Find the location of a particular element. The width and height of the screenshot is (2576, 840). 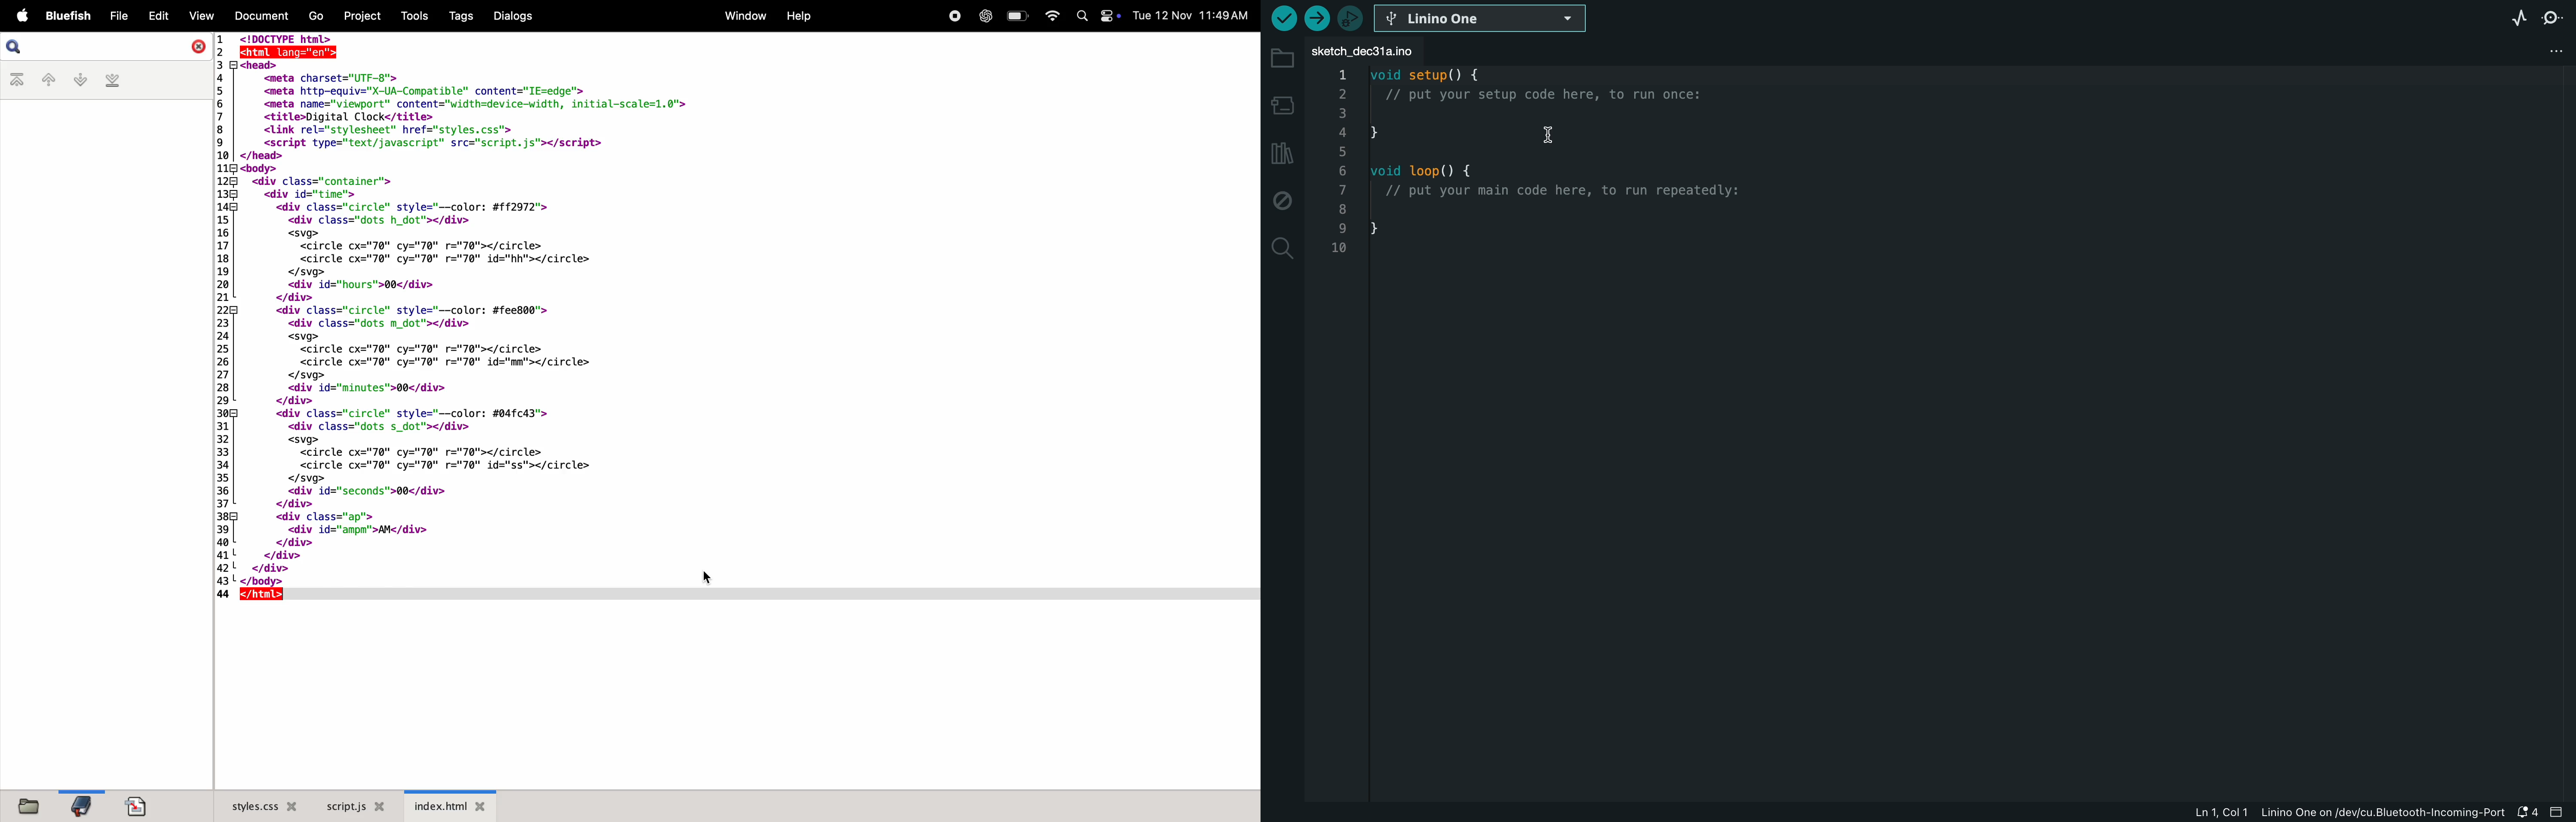

apple menu is located at coordinates (18, 15).